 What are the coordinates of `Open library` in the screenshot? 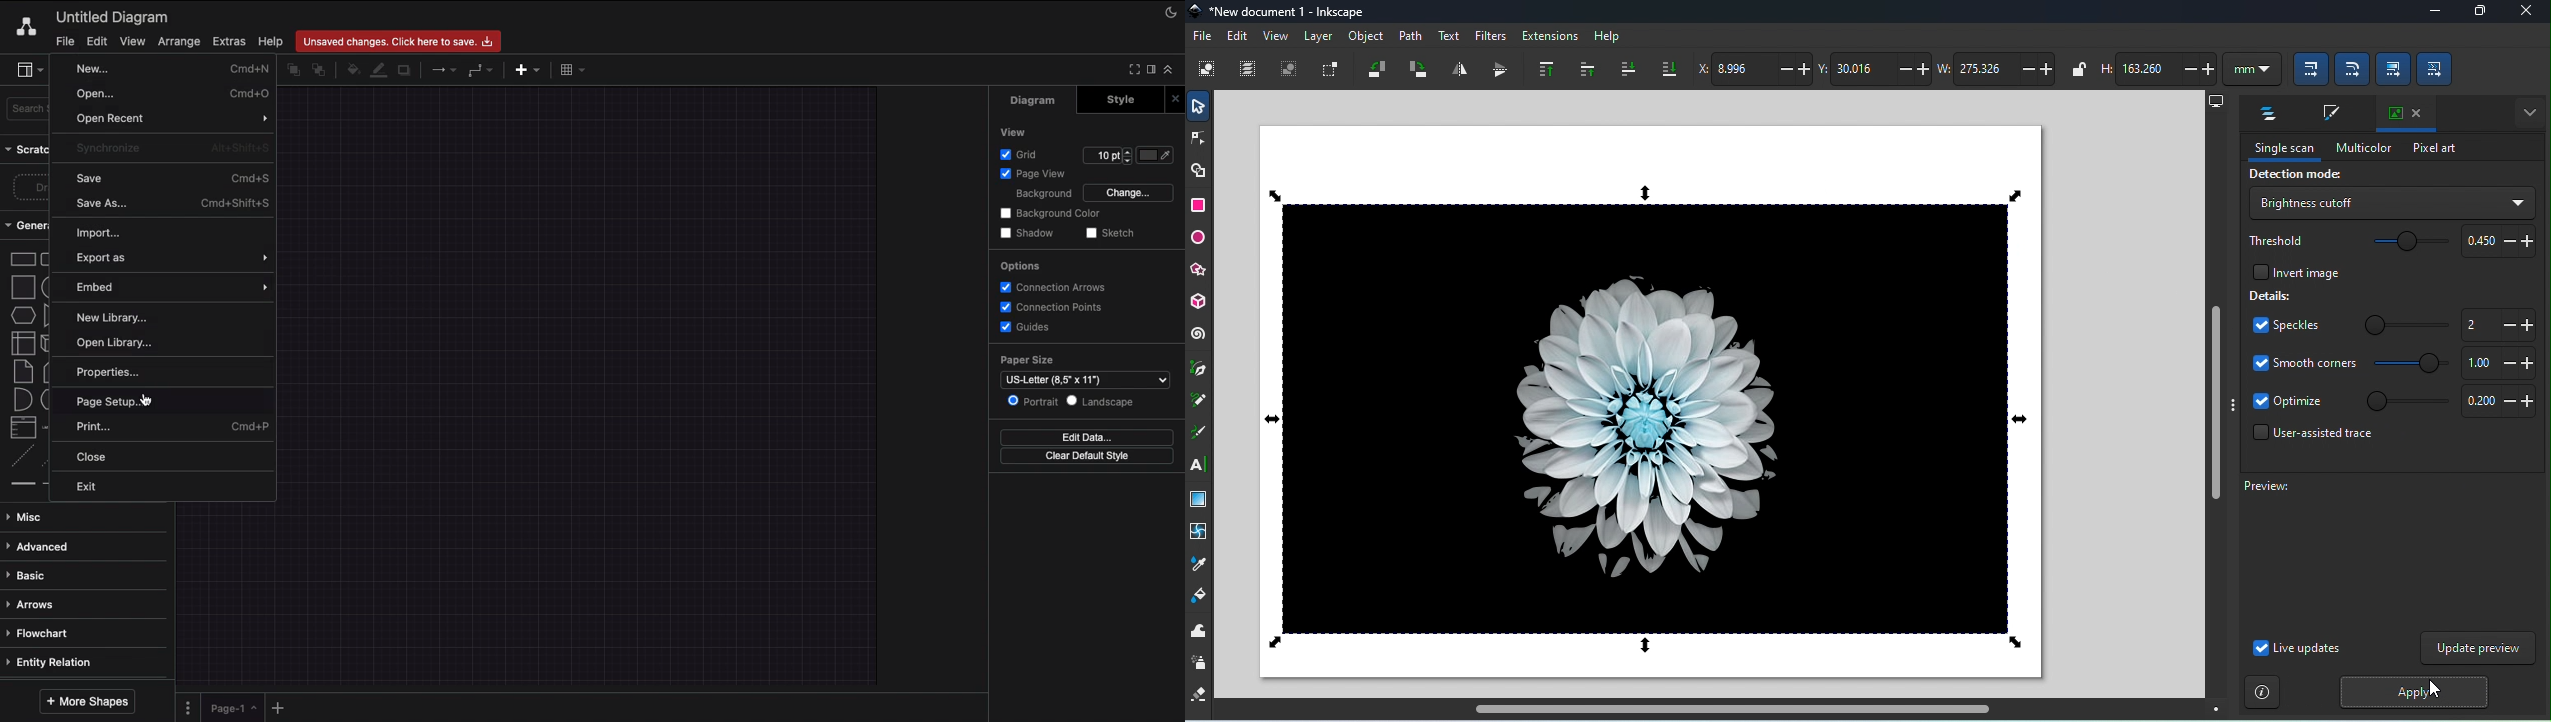 It's located at (115, 342).